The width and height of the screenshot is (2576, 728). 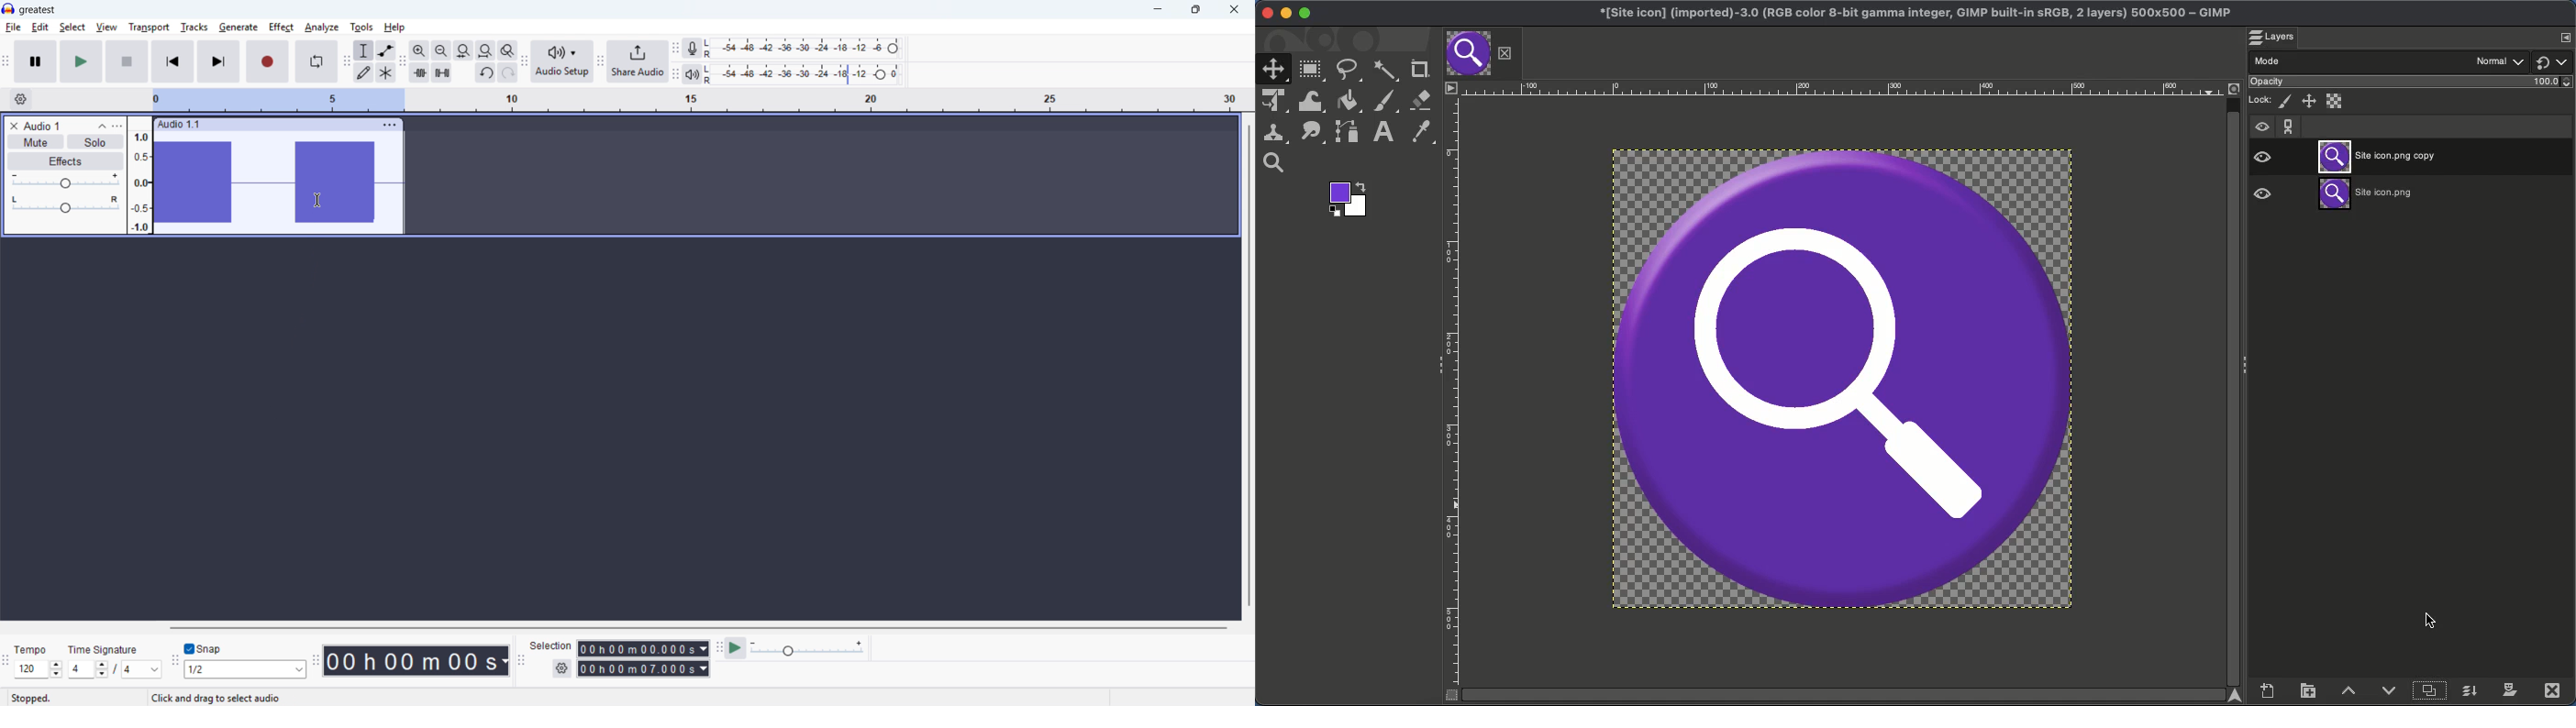 What do you see at coordinates (676, 75) in the screenshot?
I see `Playback metre toolbar ` at bounding box center [676, 75].